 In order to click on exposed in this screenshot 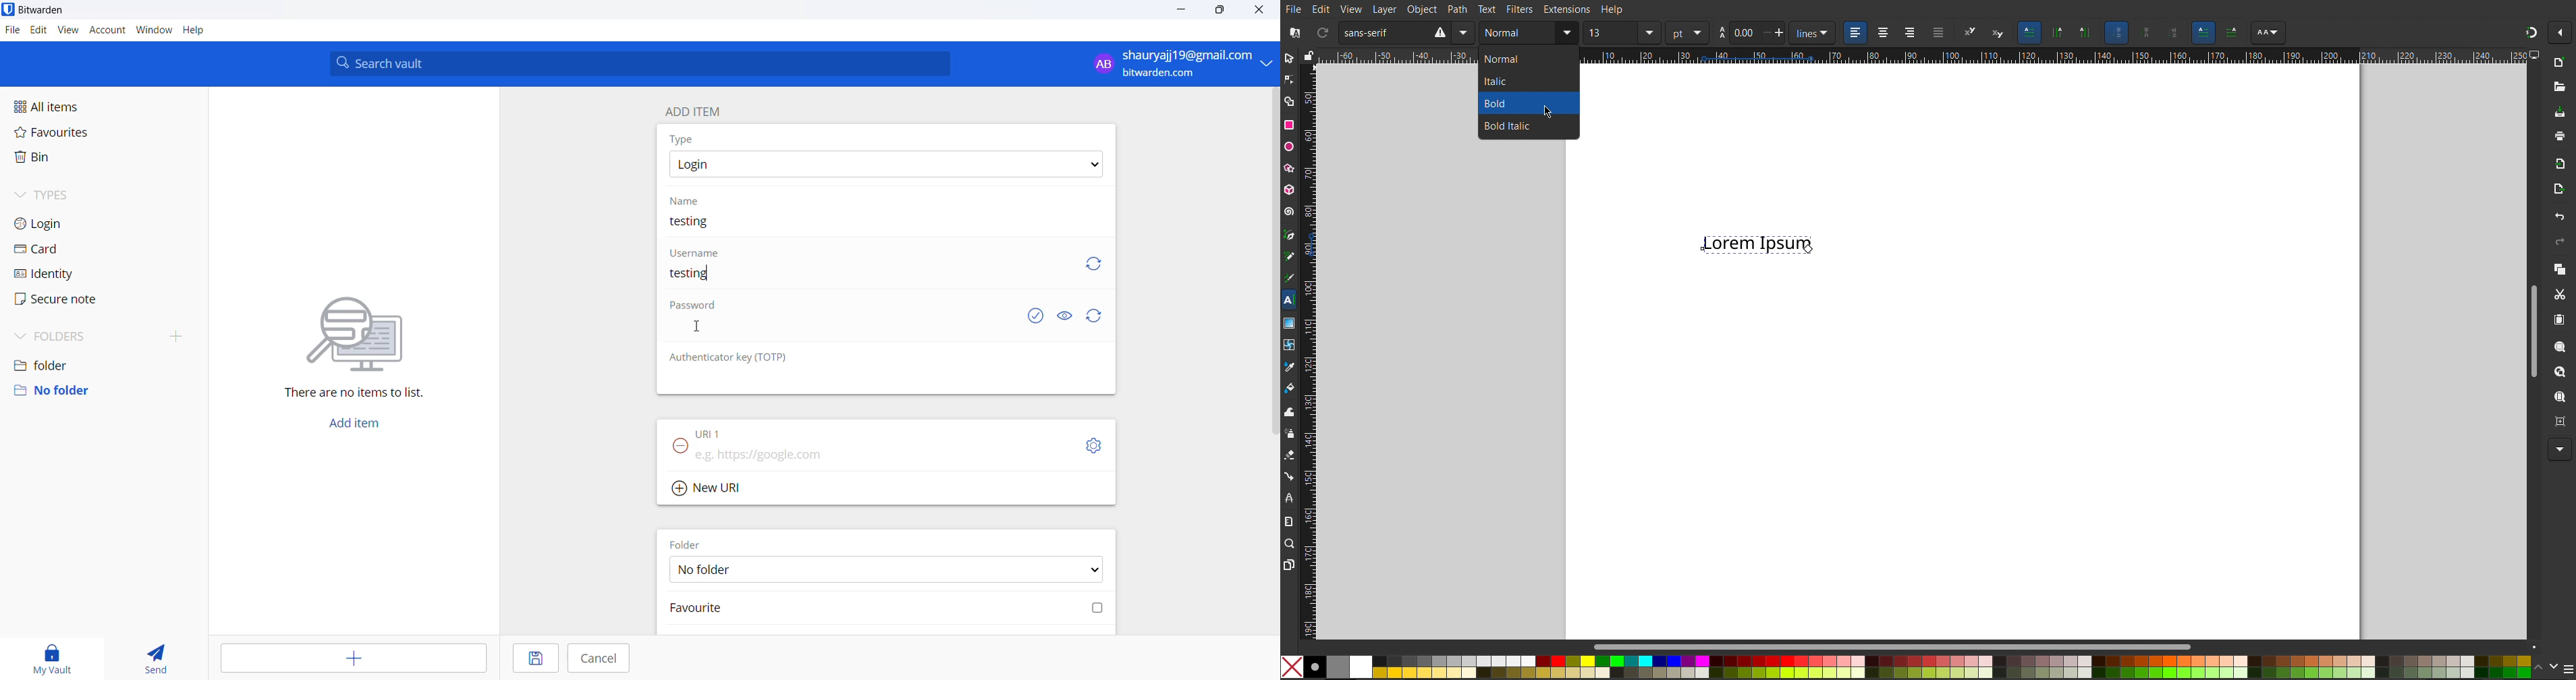, I will do `click(1036, 314)`.